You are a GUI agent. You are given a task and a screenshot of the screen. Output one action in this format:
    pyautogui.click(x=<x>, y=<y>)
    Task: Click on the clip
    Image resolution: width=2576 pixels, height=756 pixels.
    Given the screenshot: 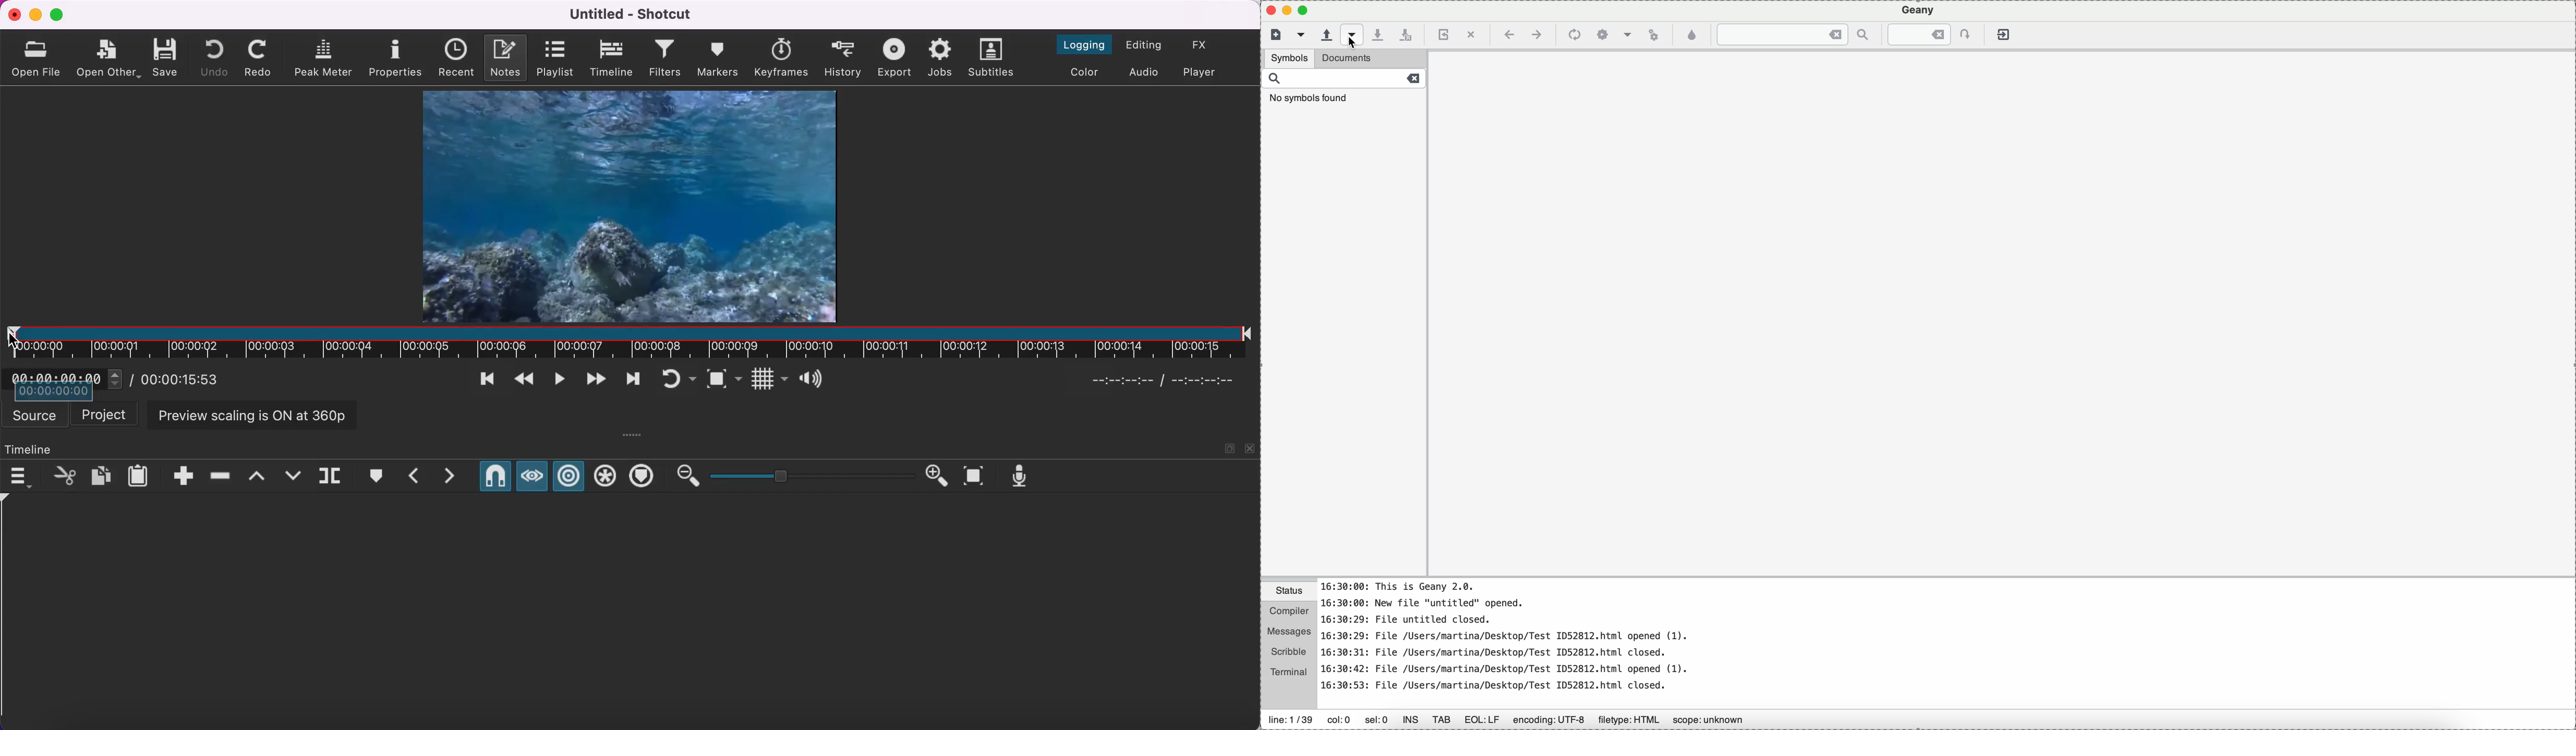 What is the action you would take?
    pyautogui.click(x=628, y=207)
    